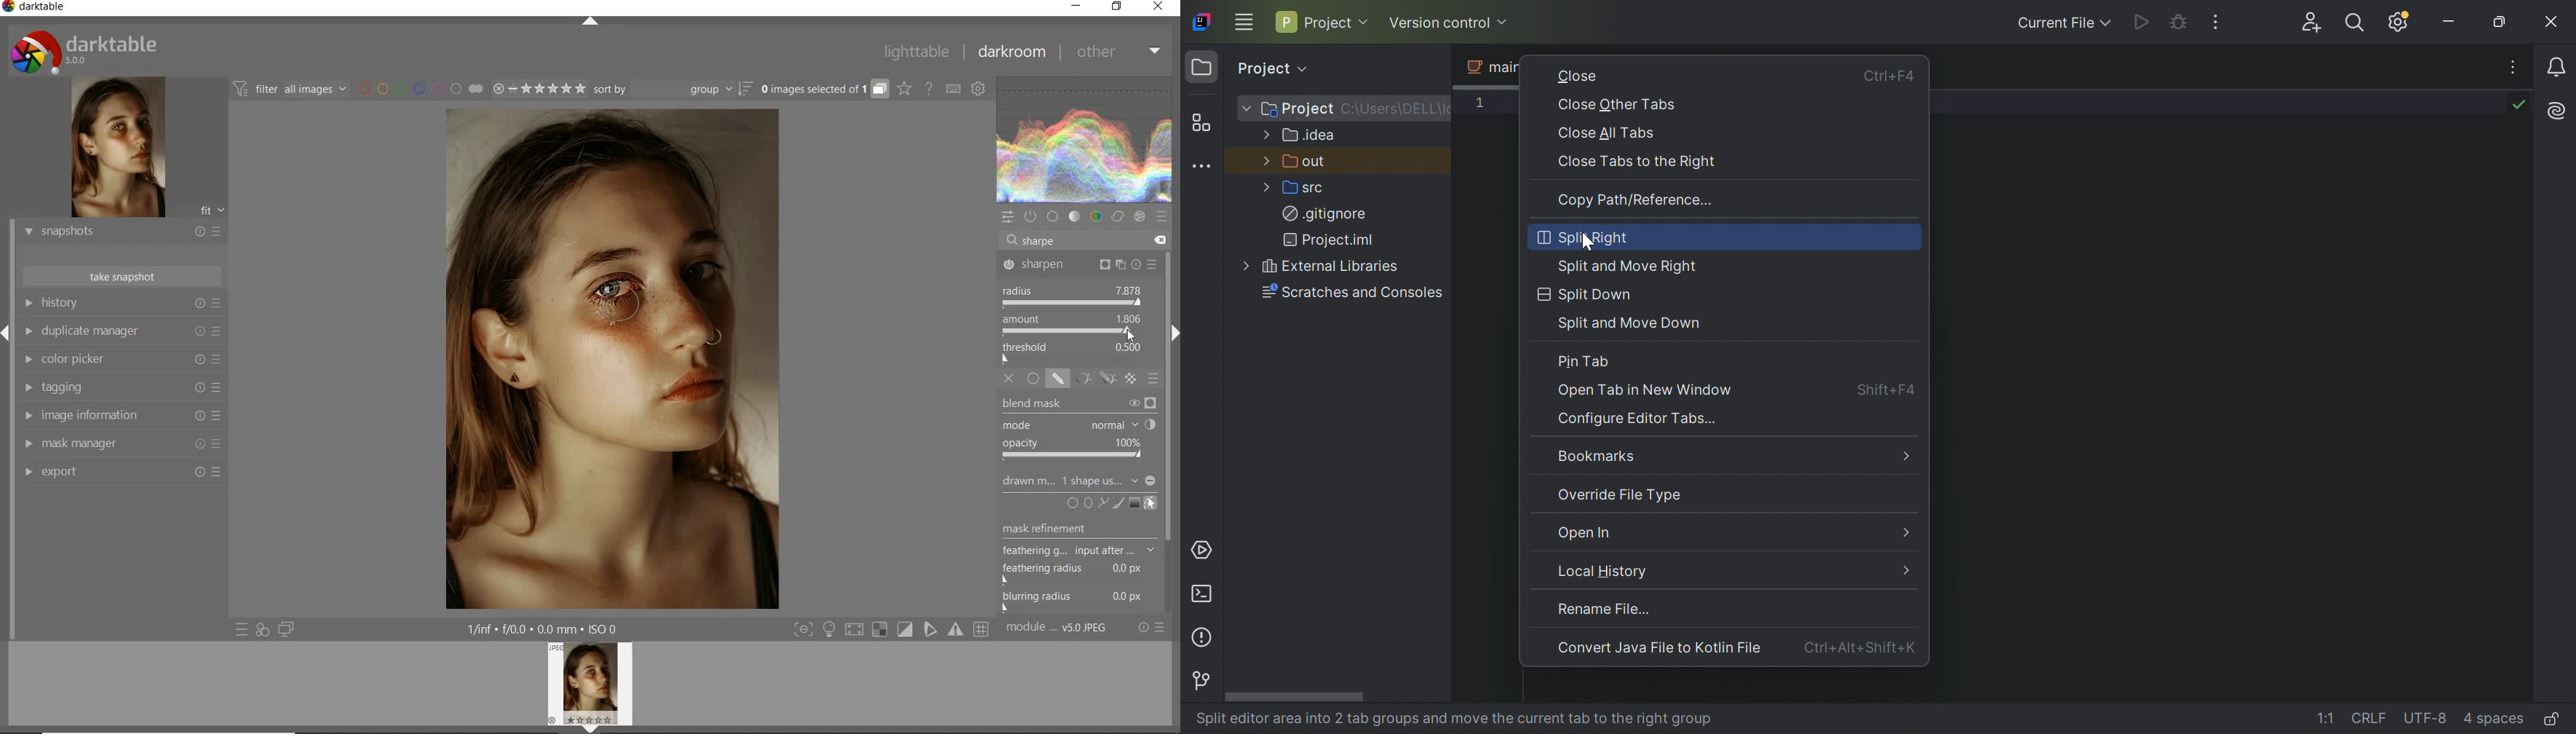 The height and width of the screenshot is (756, 2576). What do you see at coordinates (1064, 549) in the screenshot?
I see `FEATHERING G...Input after` at bounding box center [1064, 549].